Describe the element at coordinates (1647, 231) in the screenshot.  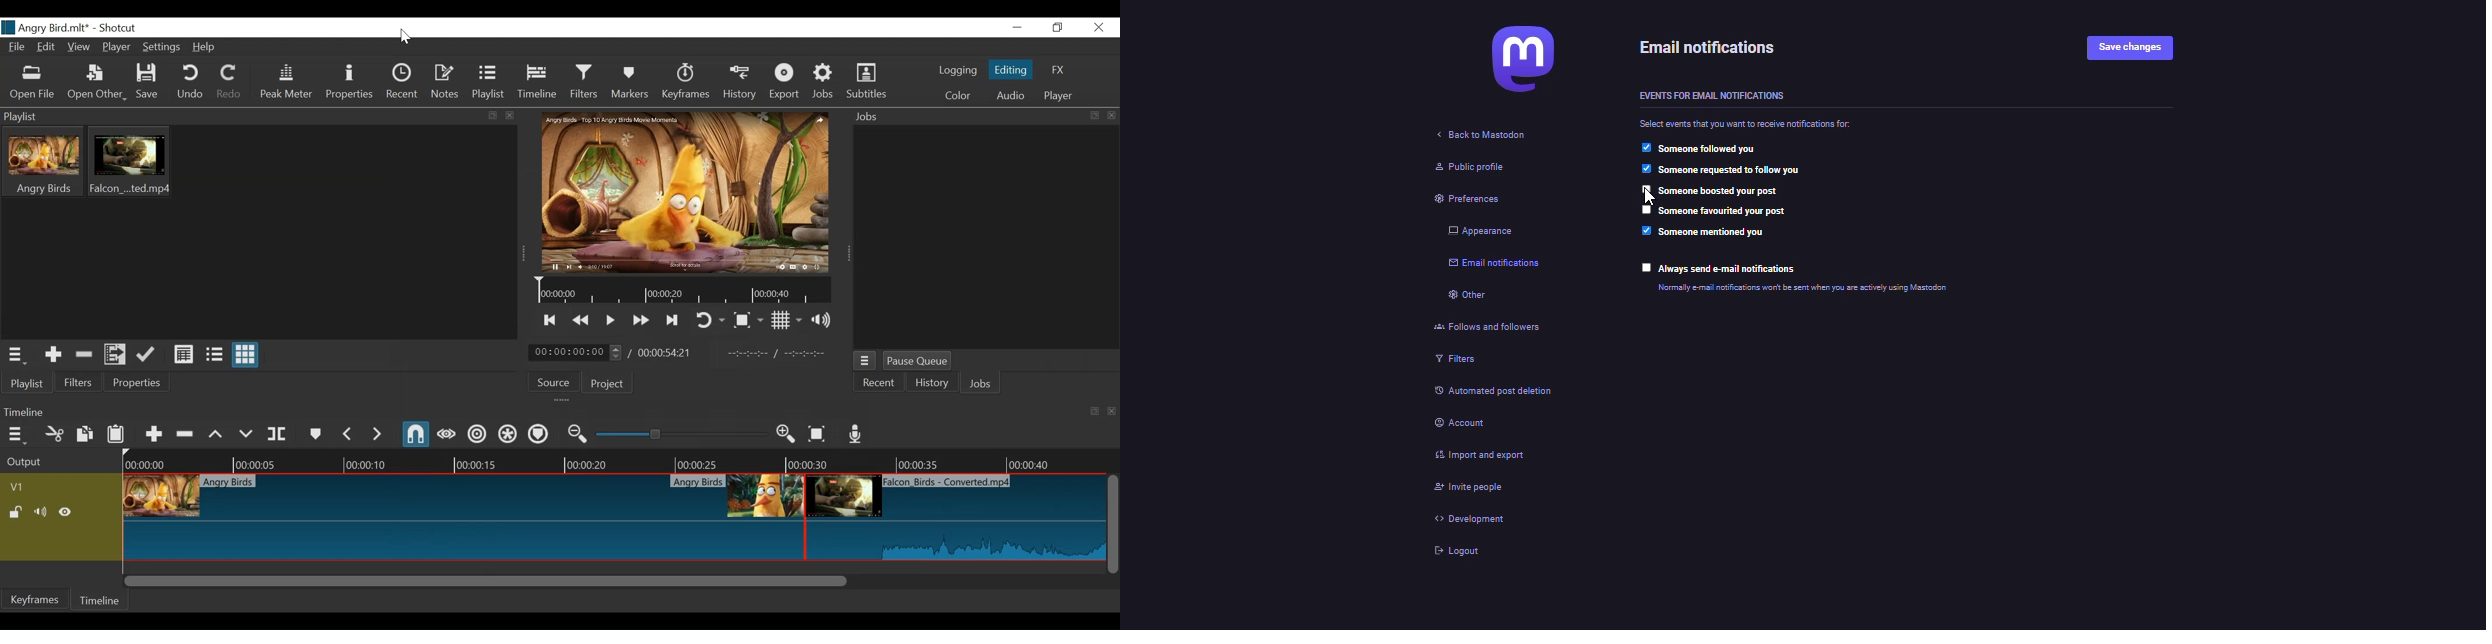
I see `enabled` at that location.